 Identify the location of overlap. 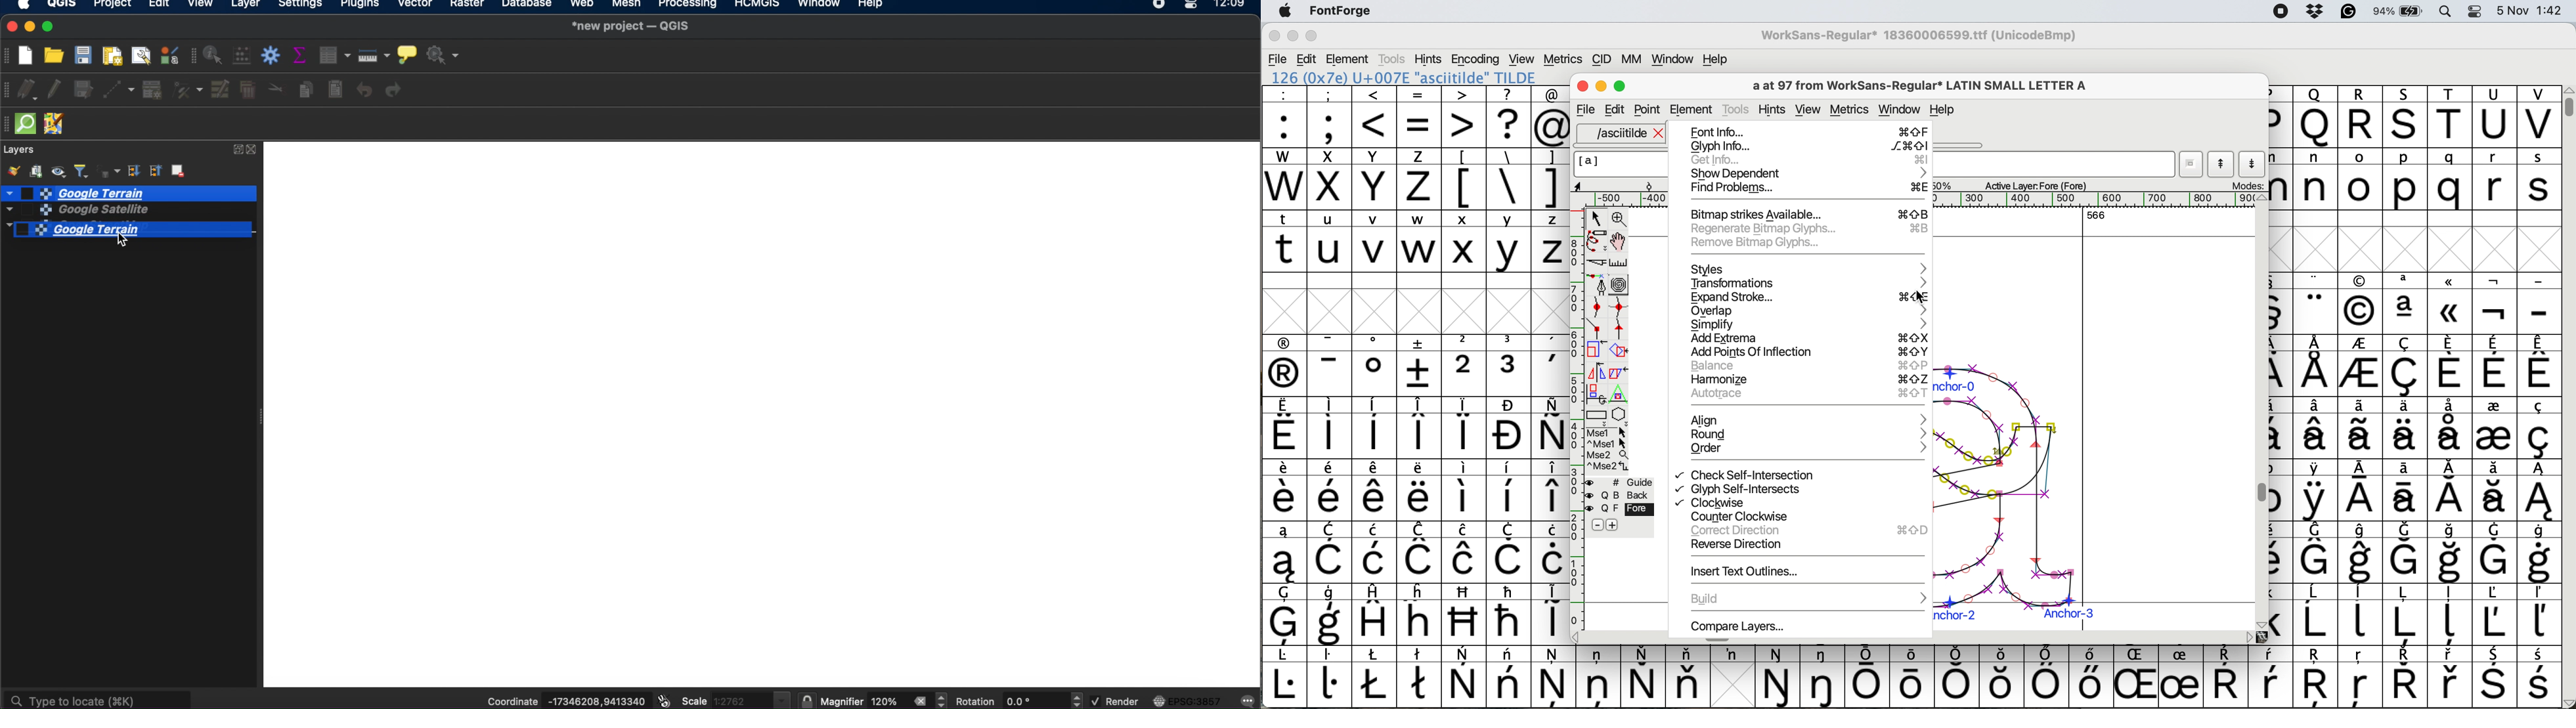
(1807, 312).